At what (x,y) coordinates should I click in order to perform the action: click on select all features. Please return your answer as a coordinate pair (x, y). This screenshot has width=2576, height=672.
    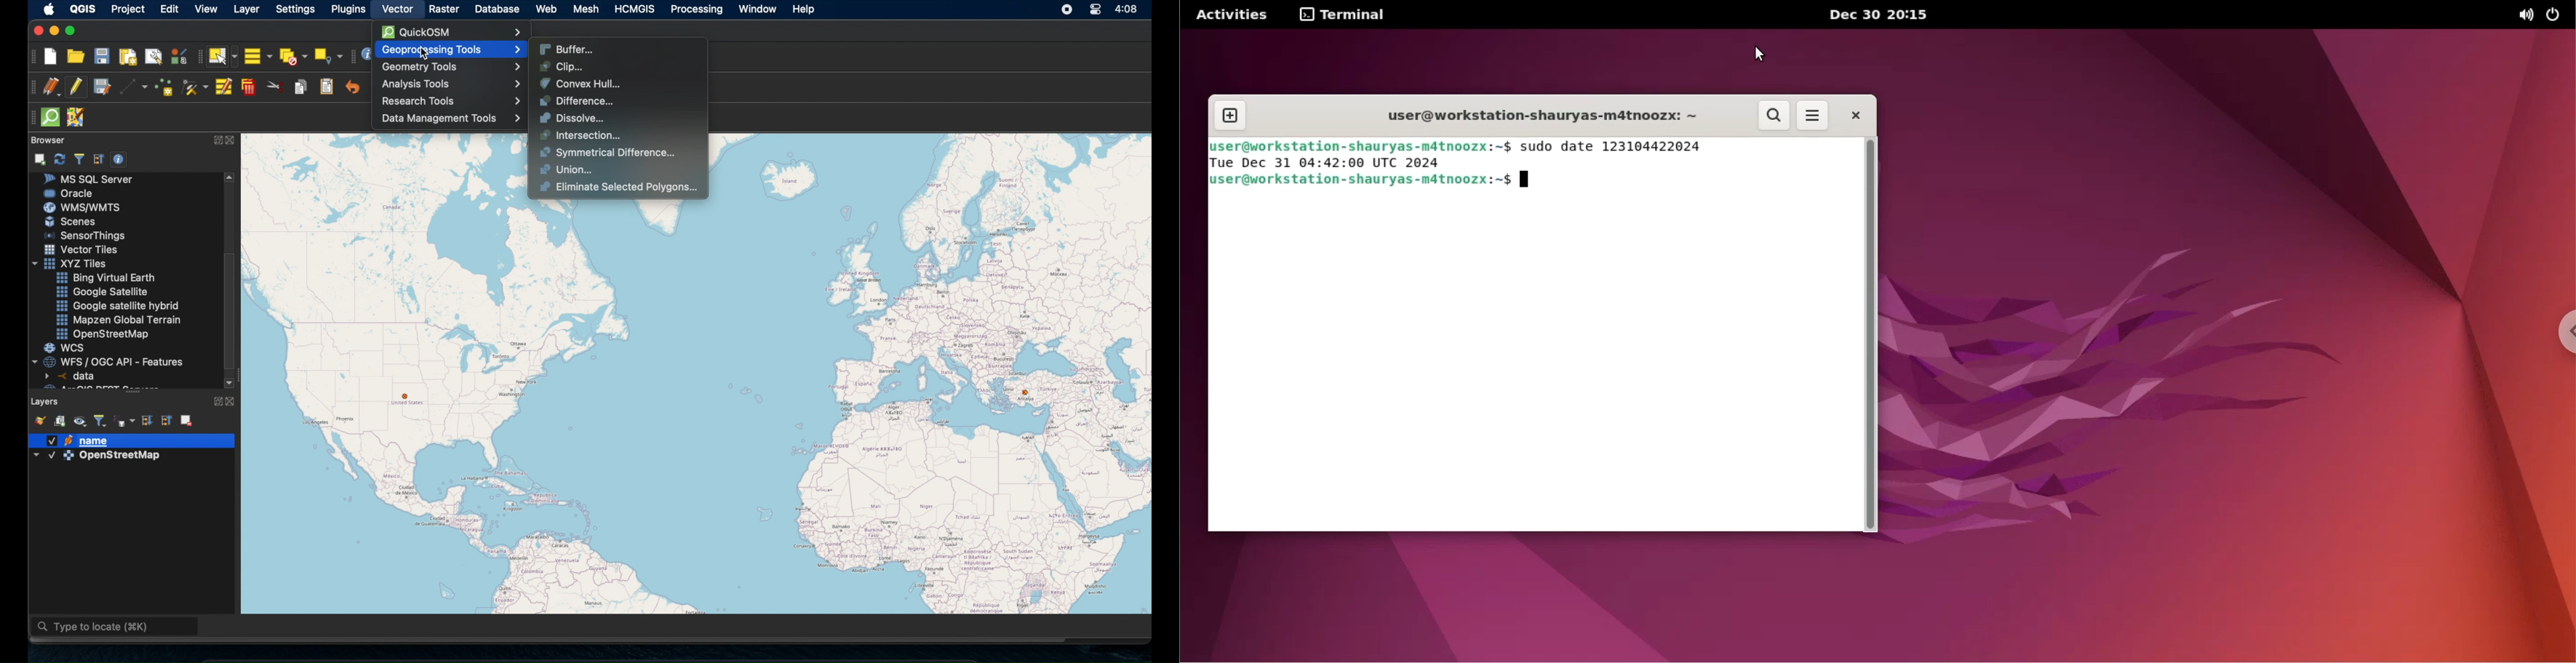
    Looking at the image, I should click on (257, 56).